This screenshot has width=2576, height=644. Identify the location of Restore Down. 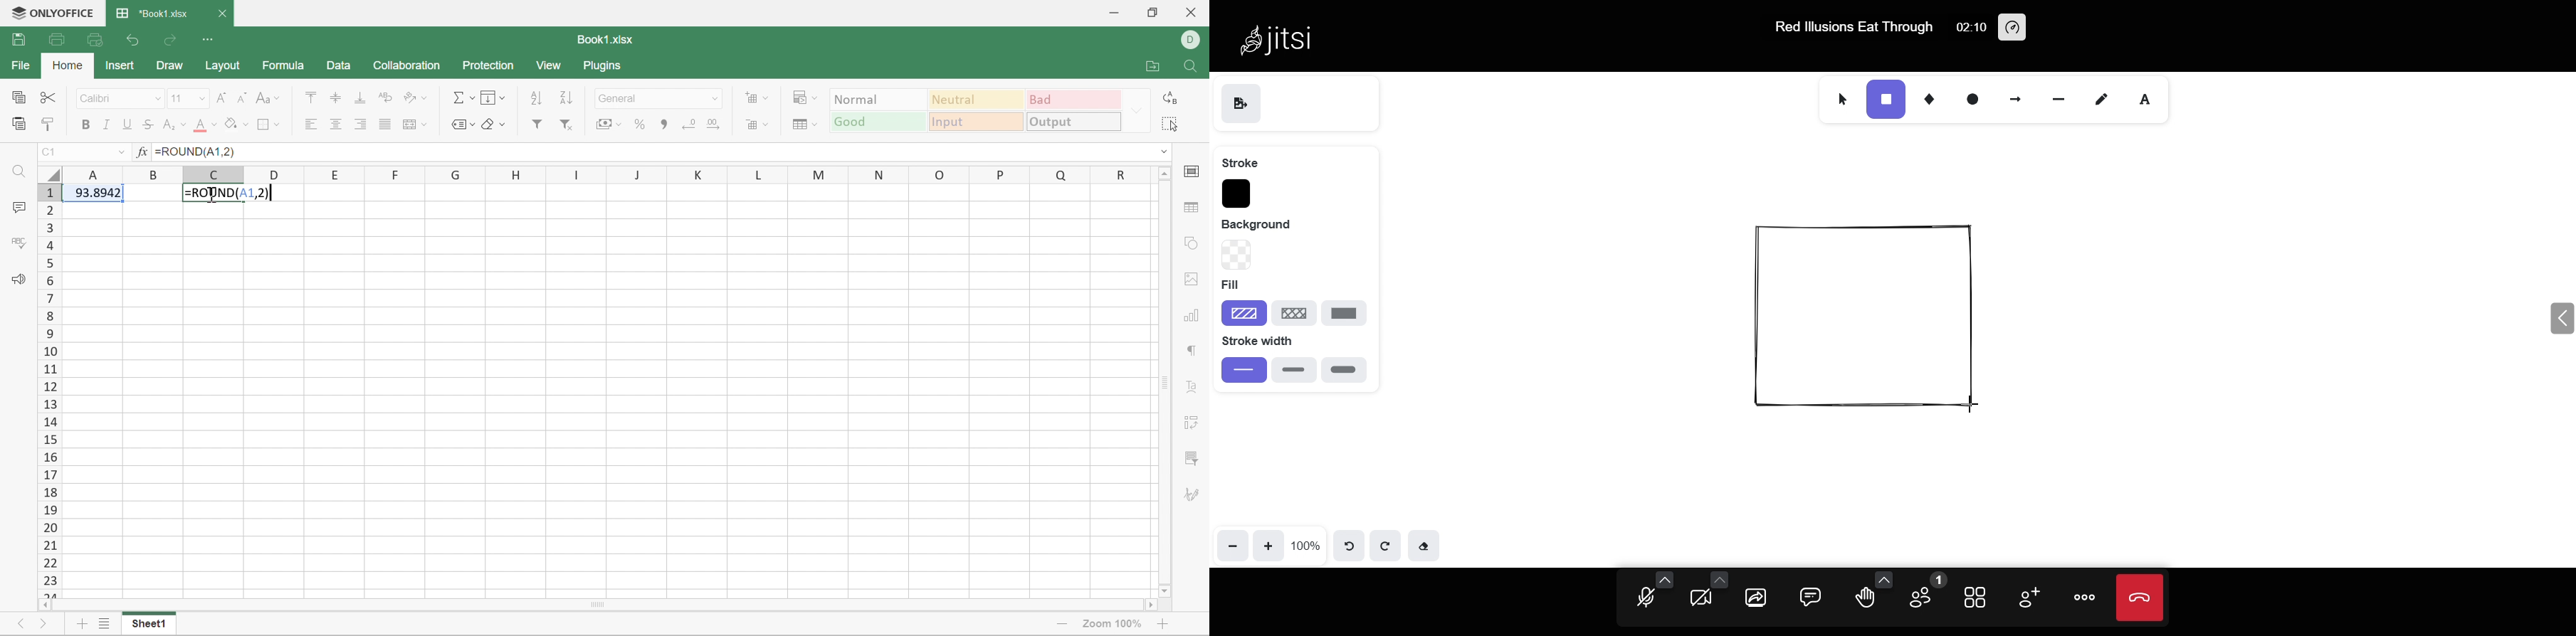
(1151, 14).